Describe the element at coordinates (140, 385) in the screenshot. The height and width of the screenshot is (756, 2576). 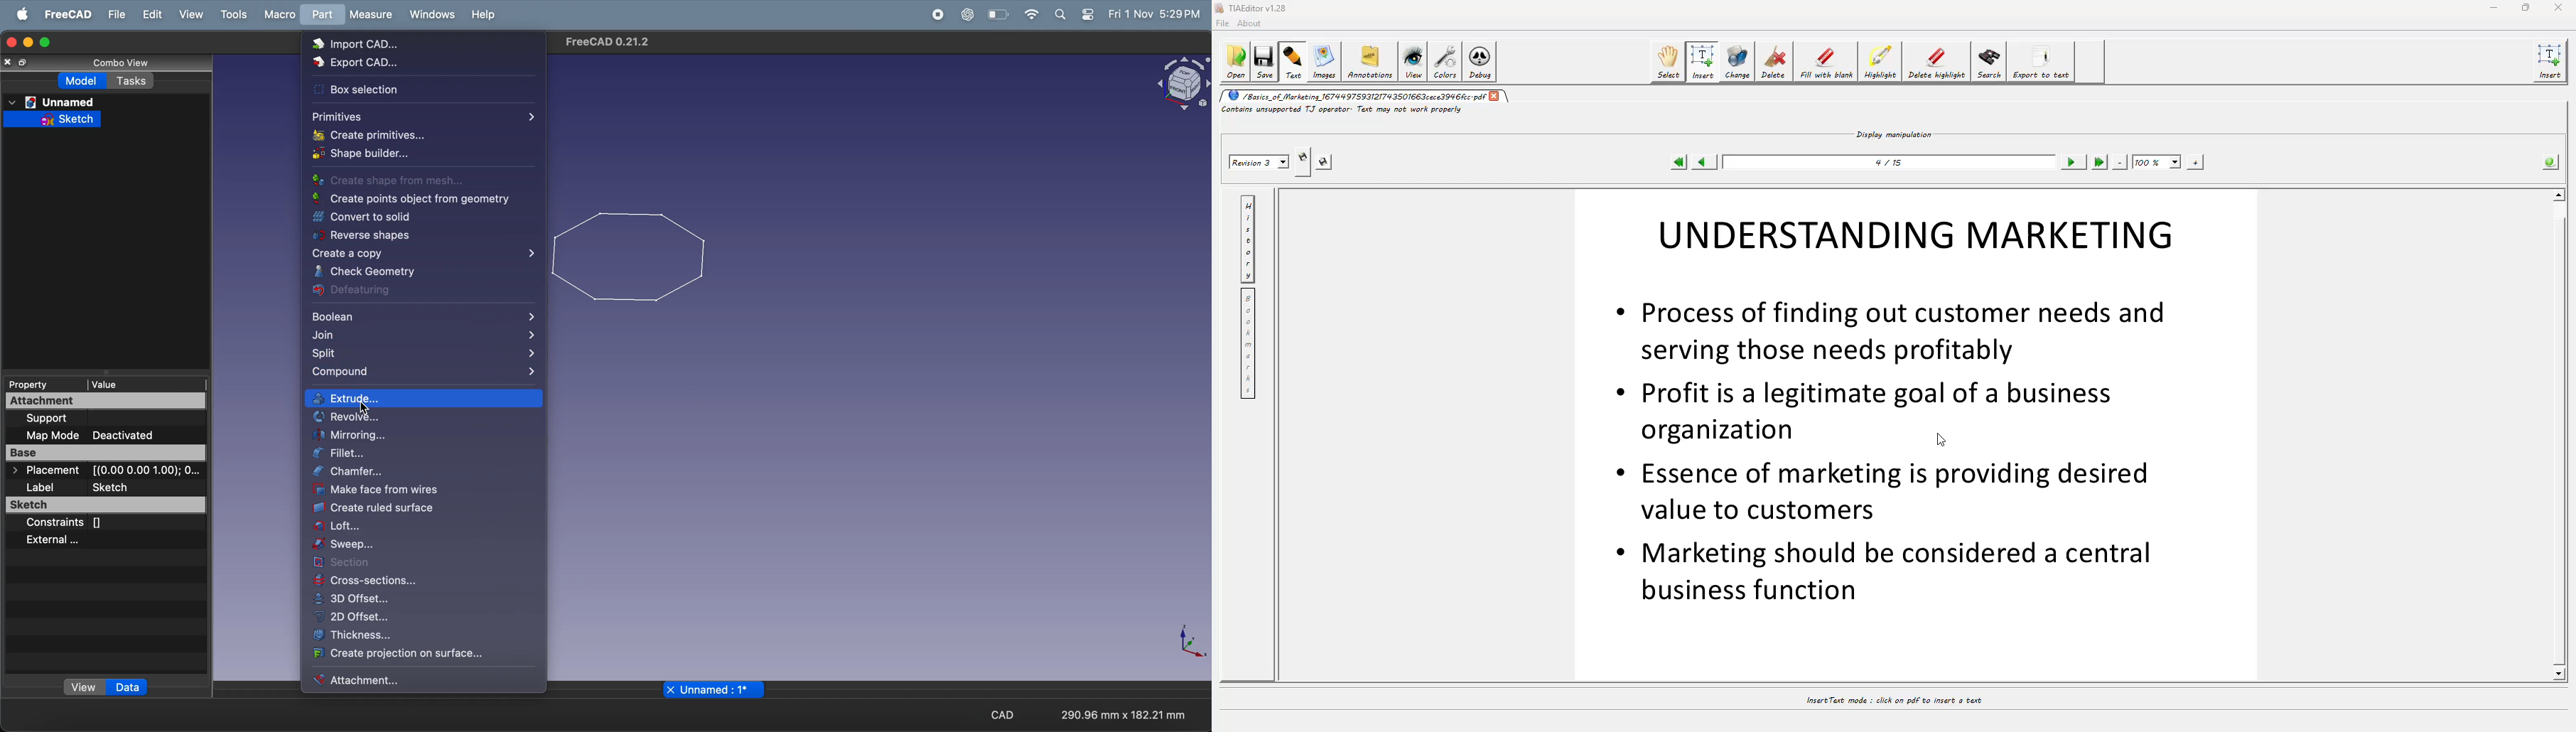
I see `value` at that location.